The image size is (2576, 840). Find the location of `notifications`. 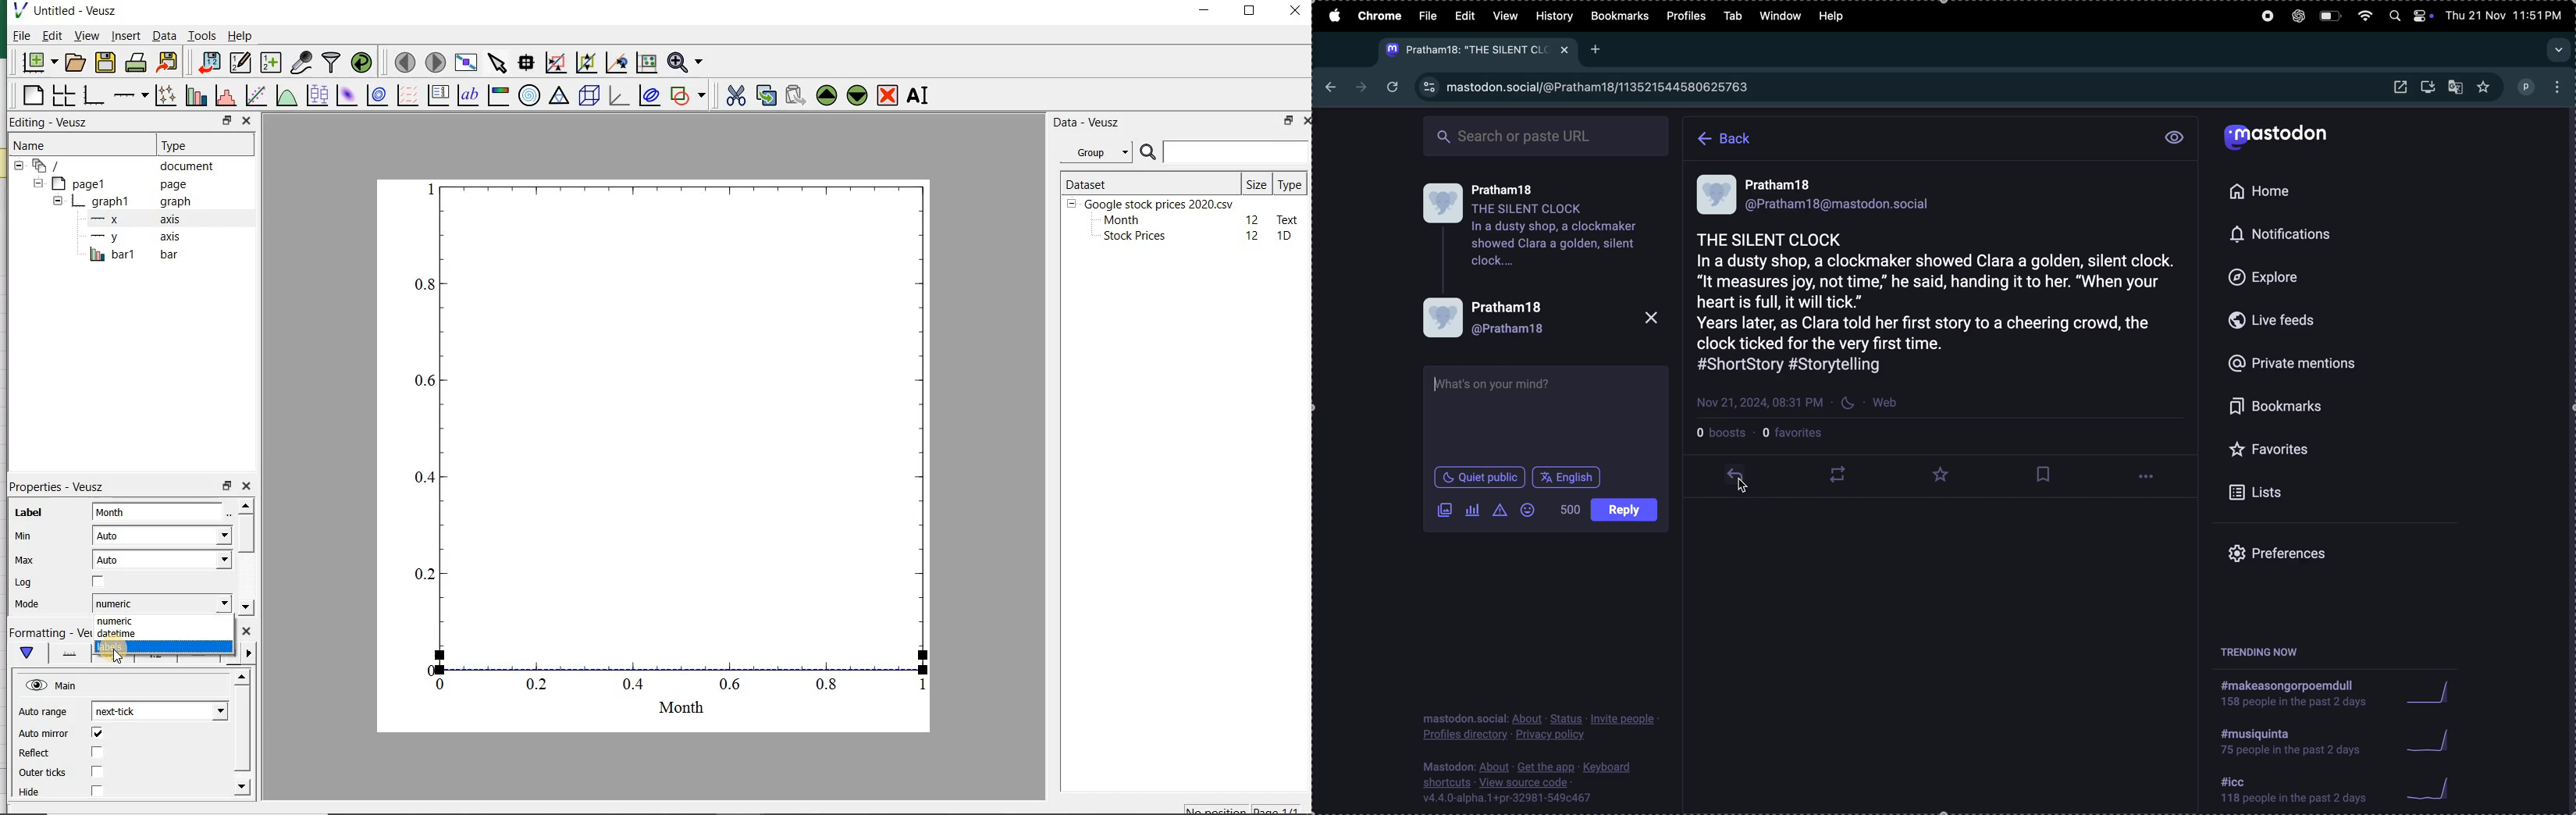

notifications is located at coordinates (2281, 236).